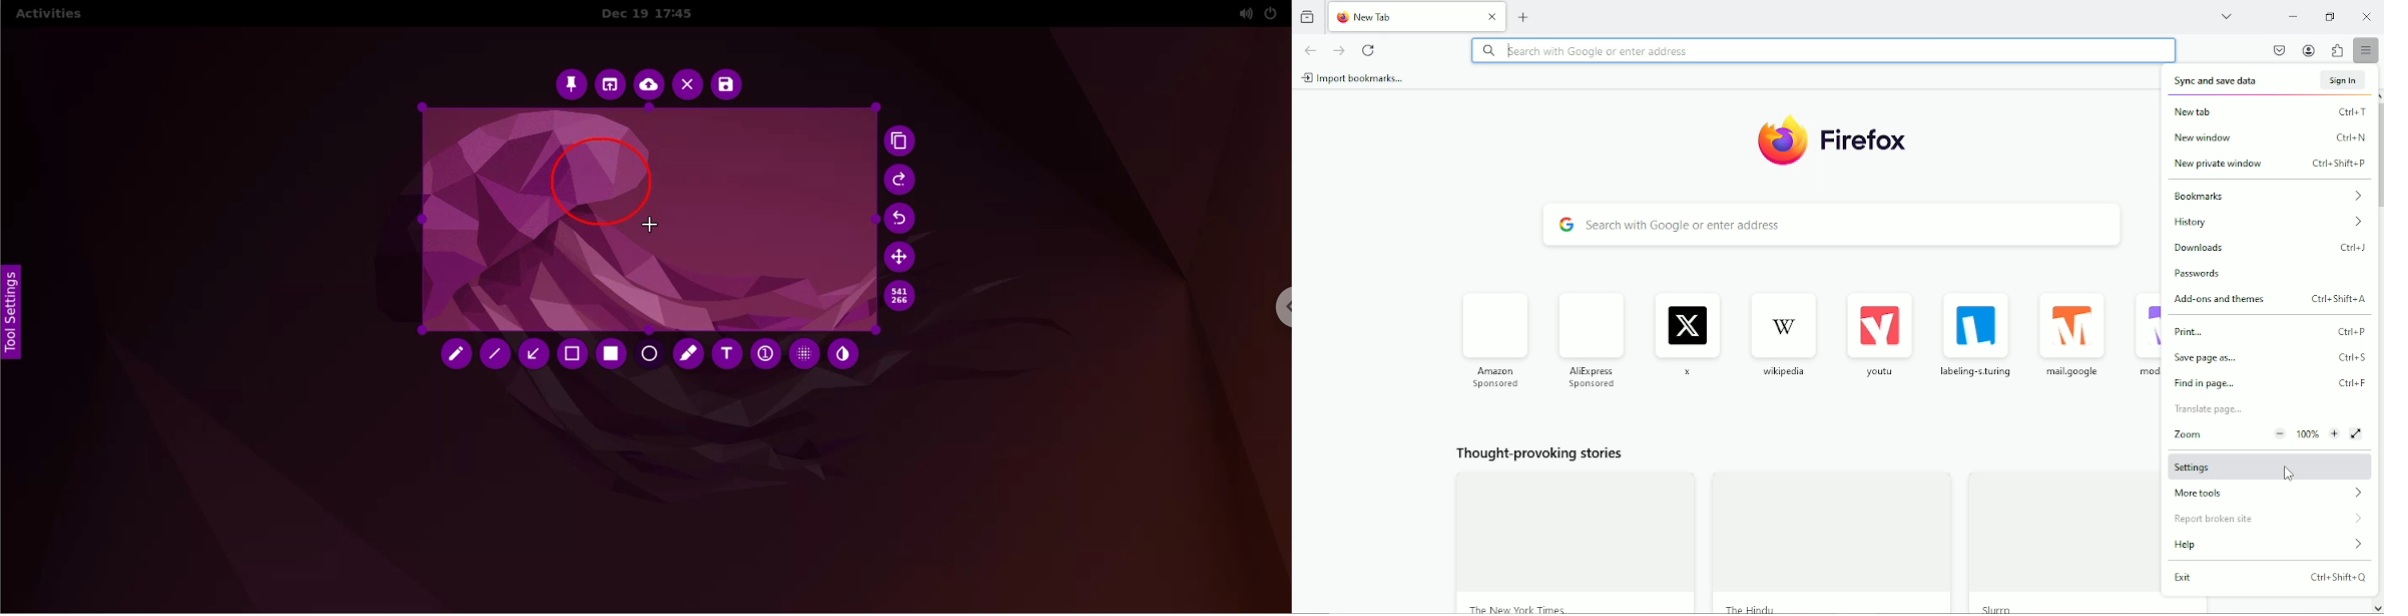 This screenshot has width=2408, height=616. What do you see at coordinates (498, 357) in the screenshot?
I see `line tool` at bounding box center [498, 357].